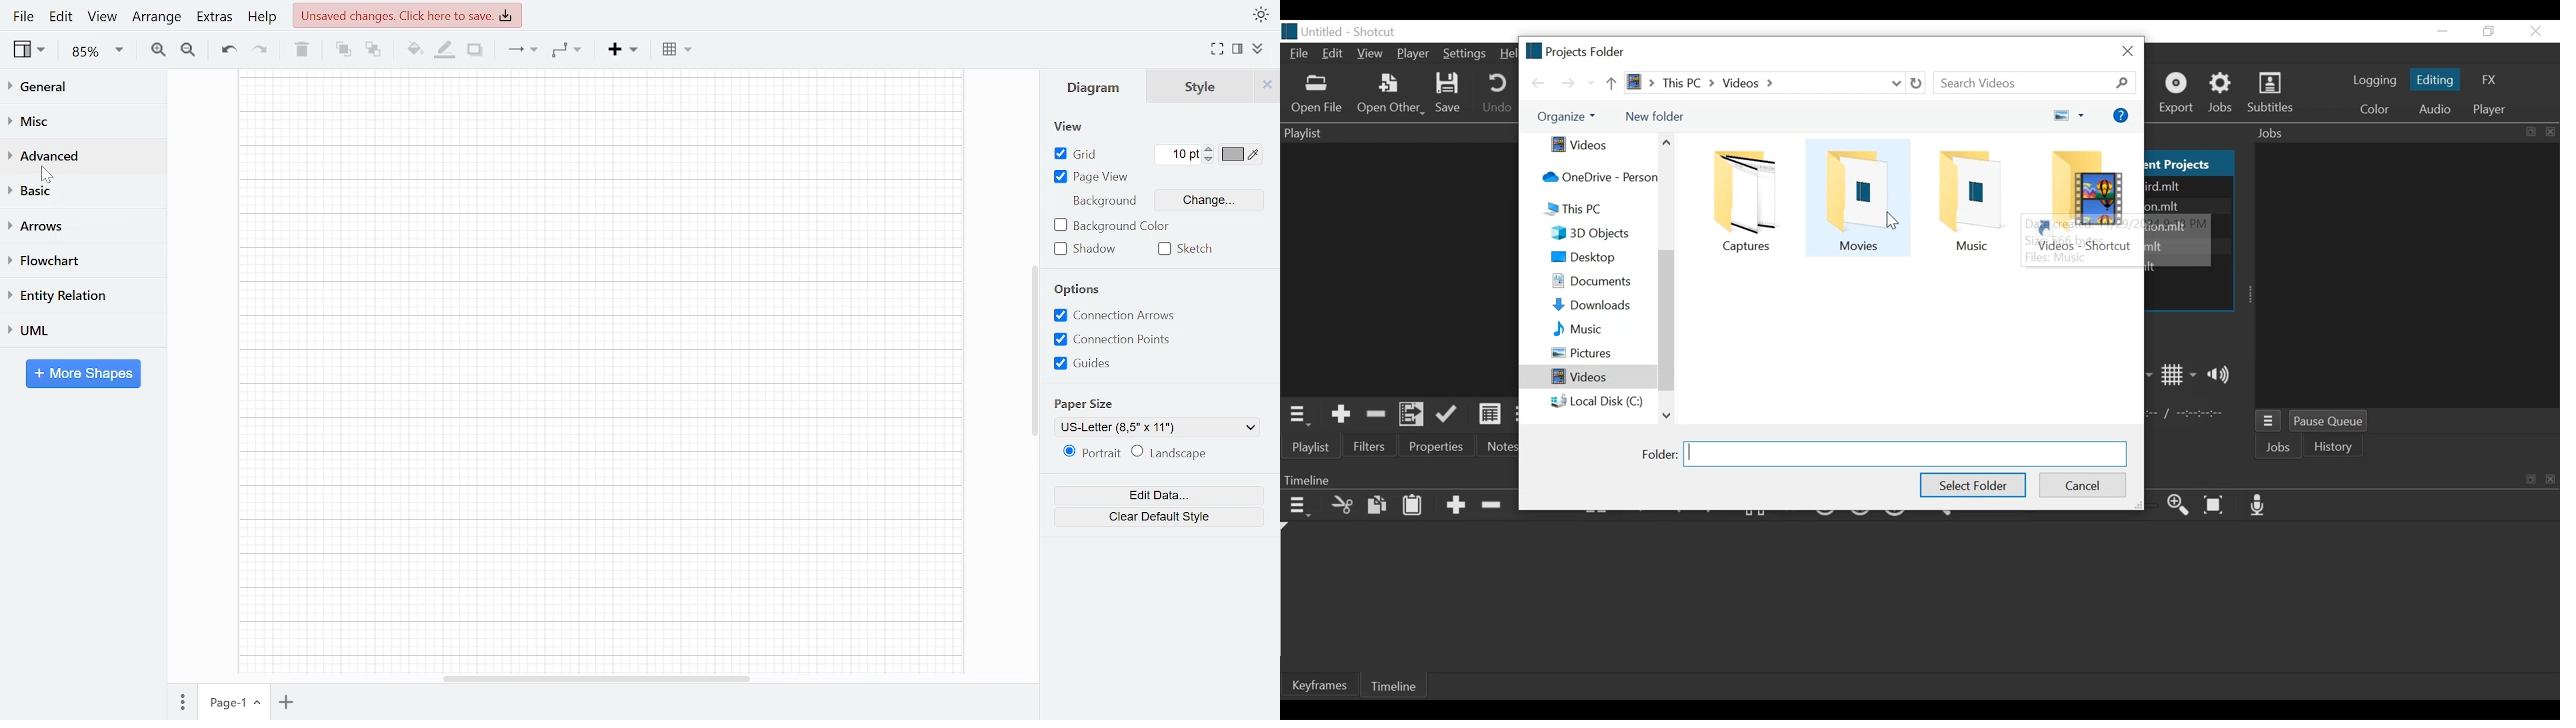 Image resolution: width=2576 pixels, height=728 pixels. What do you see at coordinates (1259, 15) in the screenshot?
I see `Theme` at bounding box center [1259, 15].